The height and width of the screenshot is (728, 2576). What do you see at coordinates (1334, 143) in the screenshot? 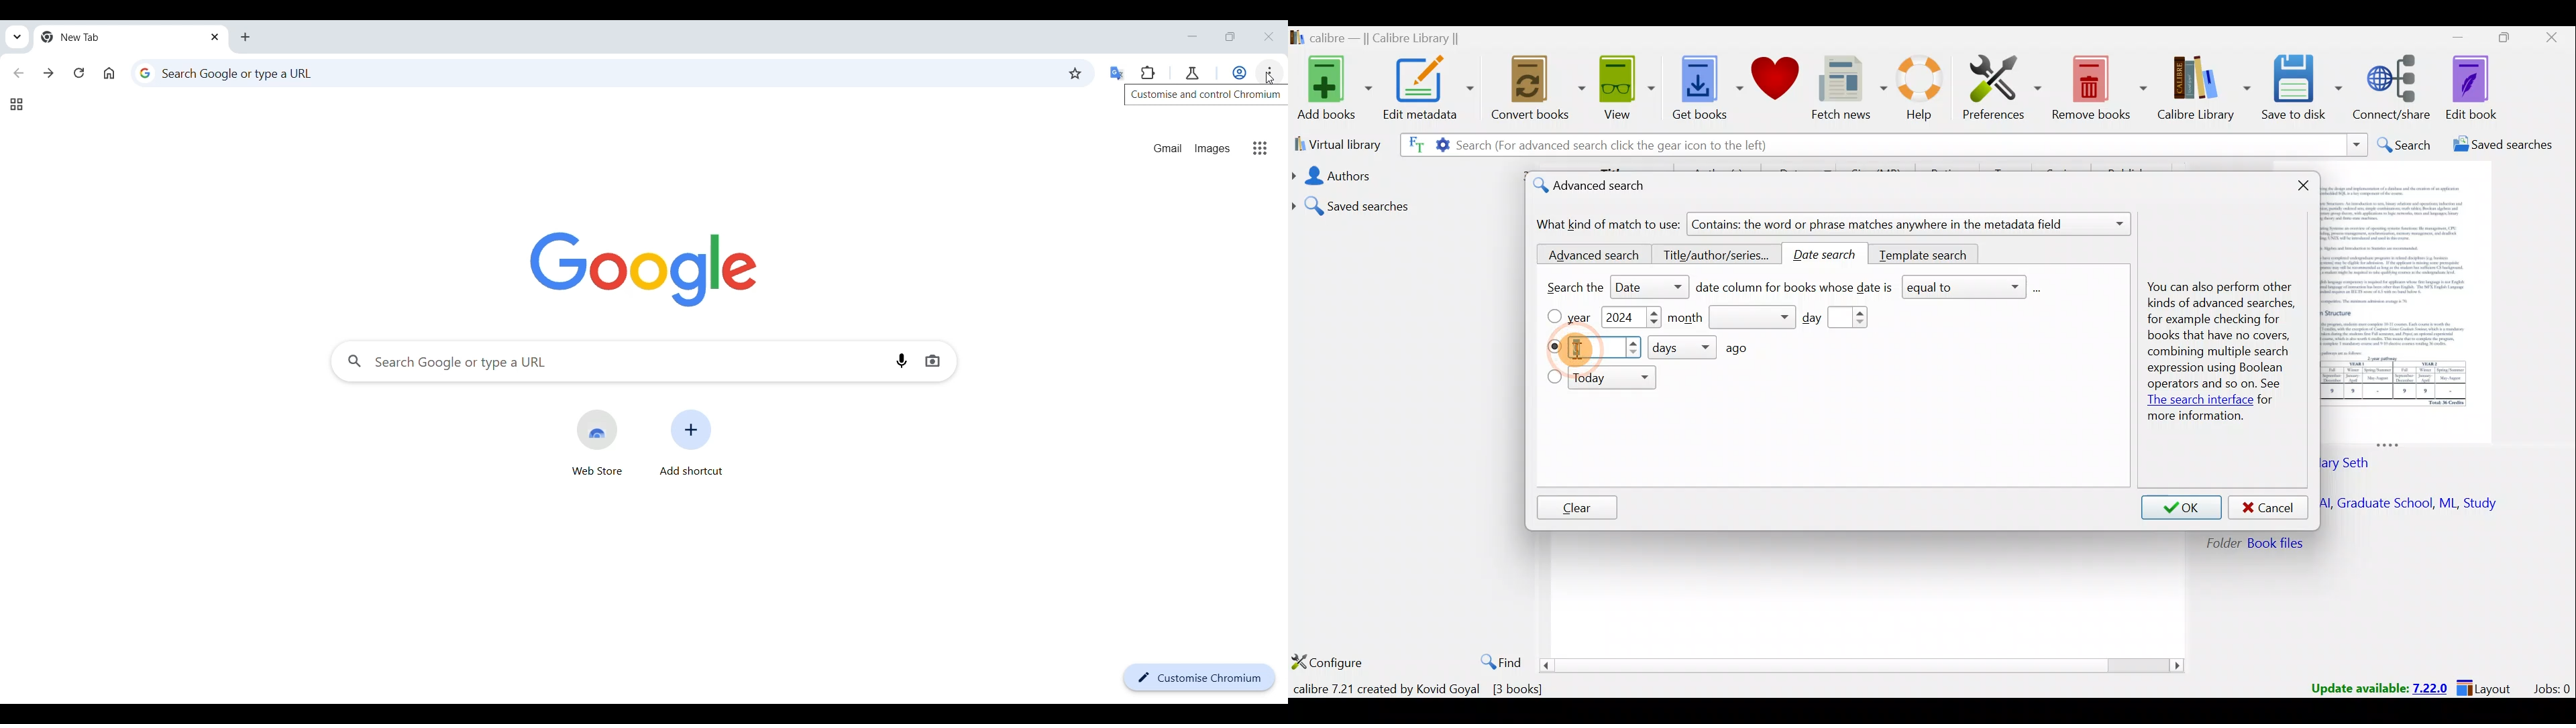
I see `Virtual library` at bounding box center [1334, 143].